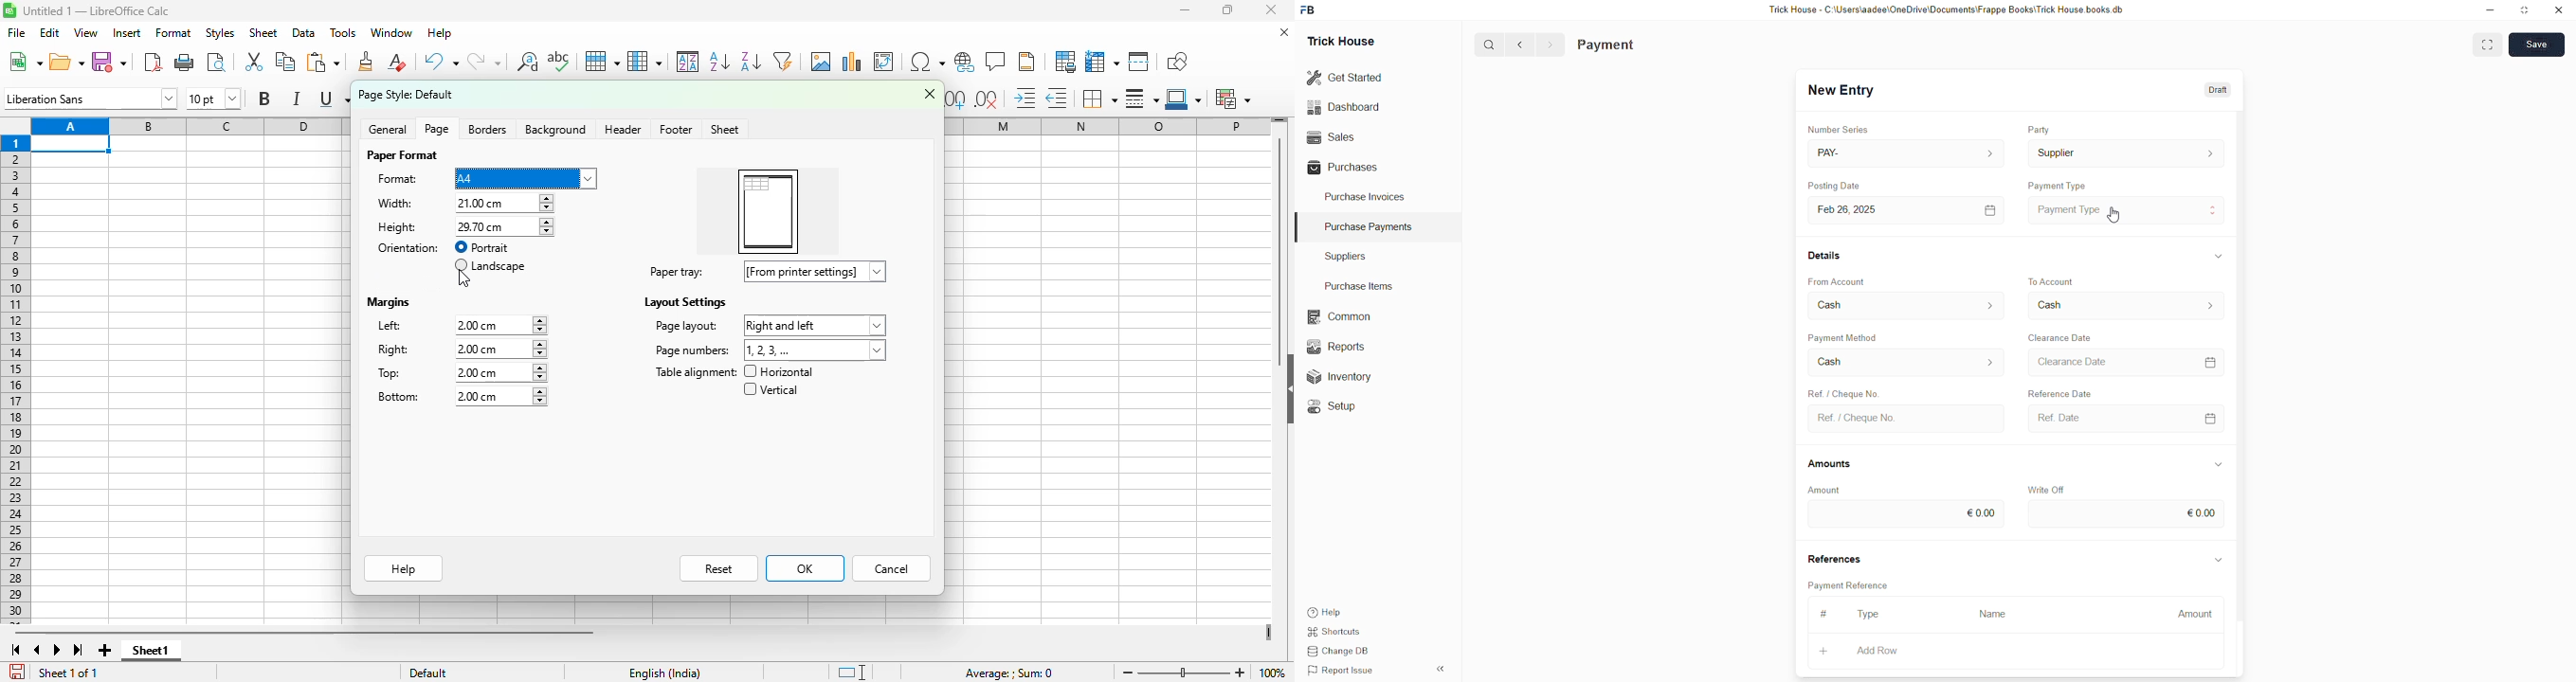 The height and width of the screenshot is (700, 2576). Describe the element at coordinates (1904, 210) in the screenshot. I see `Feb 26, 2025 ` at that location.